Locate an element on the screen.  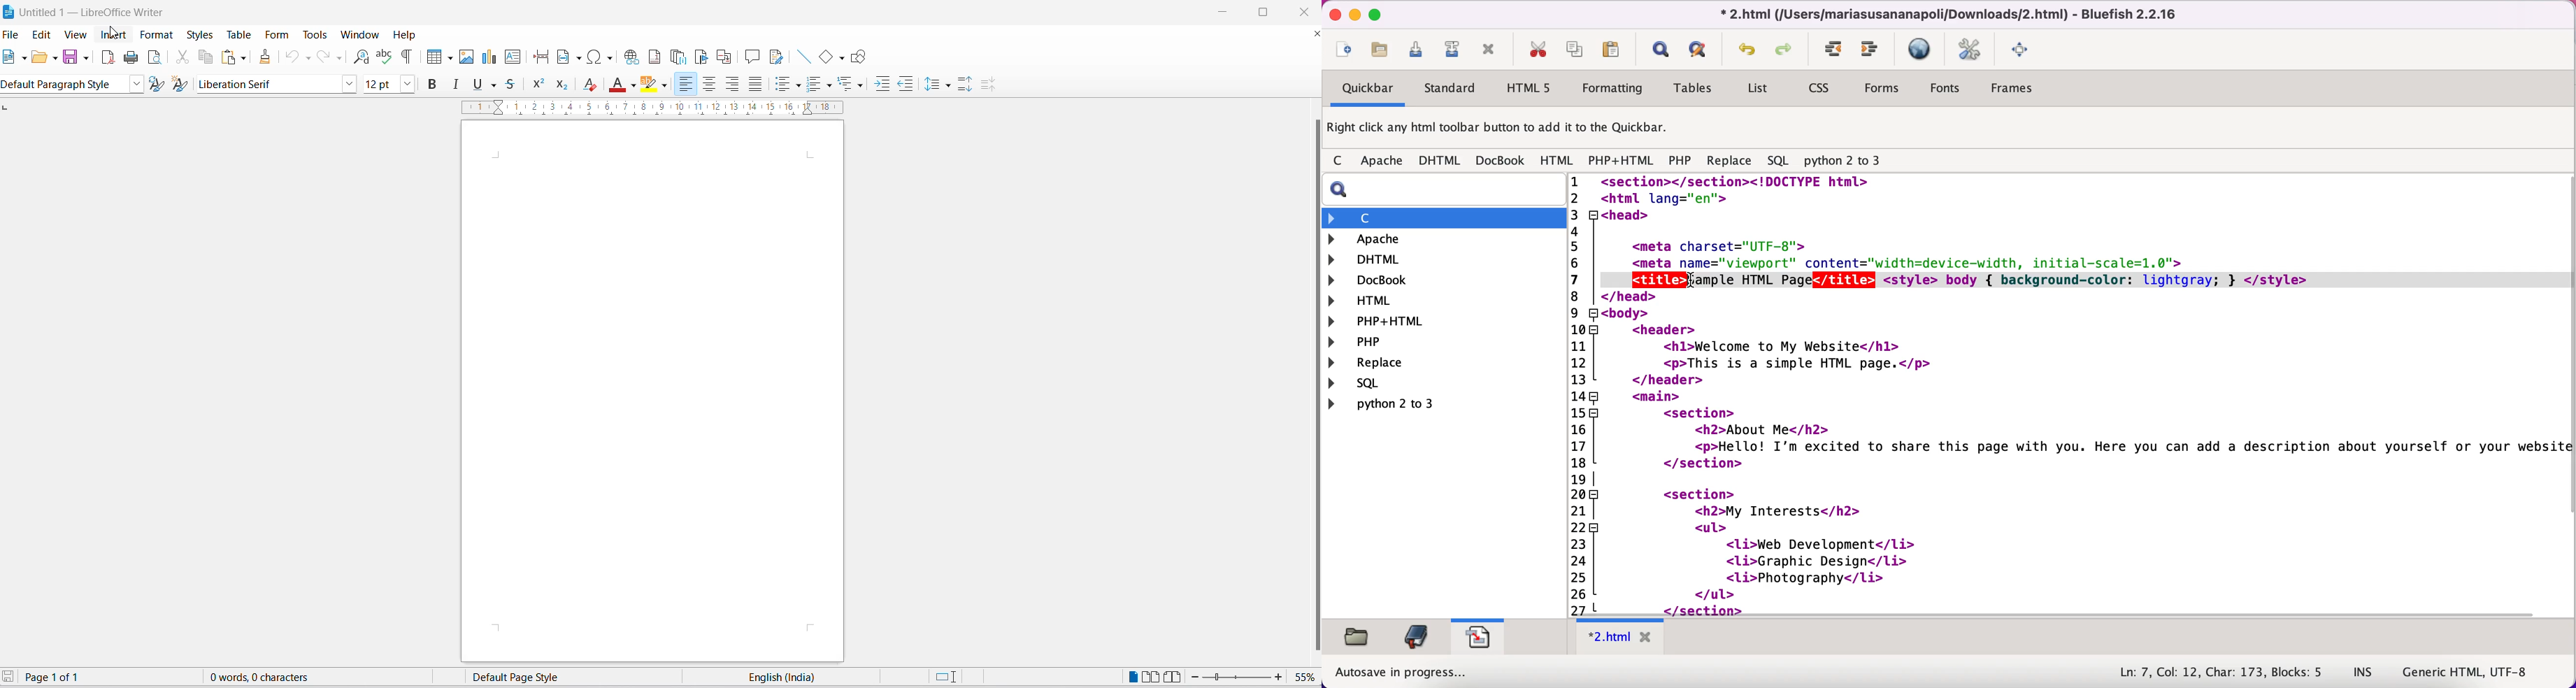
font name is located at coordinates (267, 86).